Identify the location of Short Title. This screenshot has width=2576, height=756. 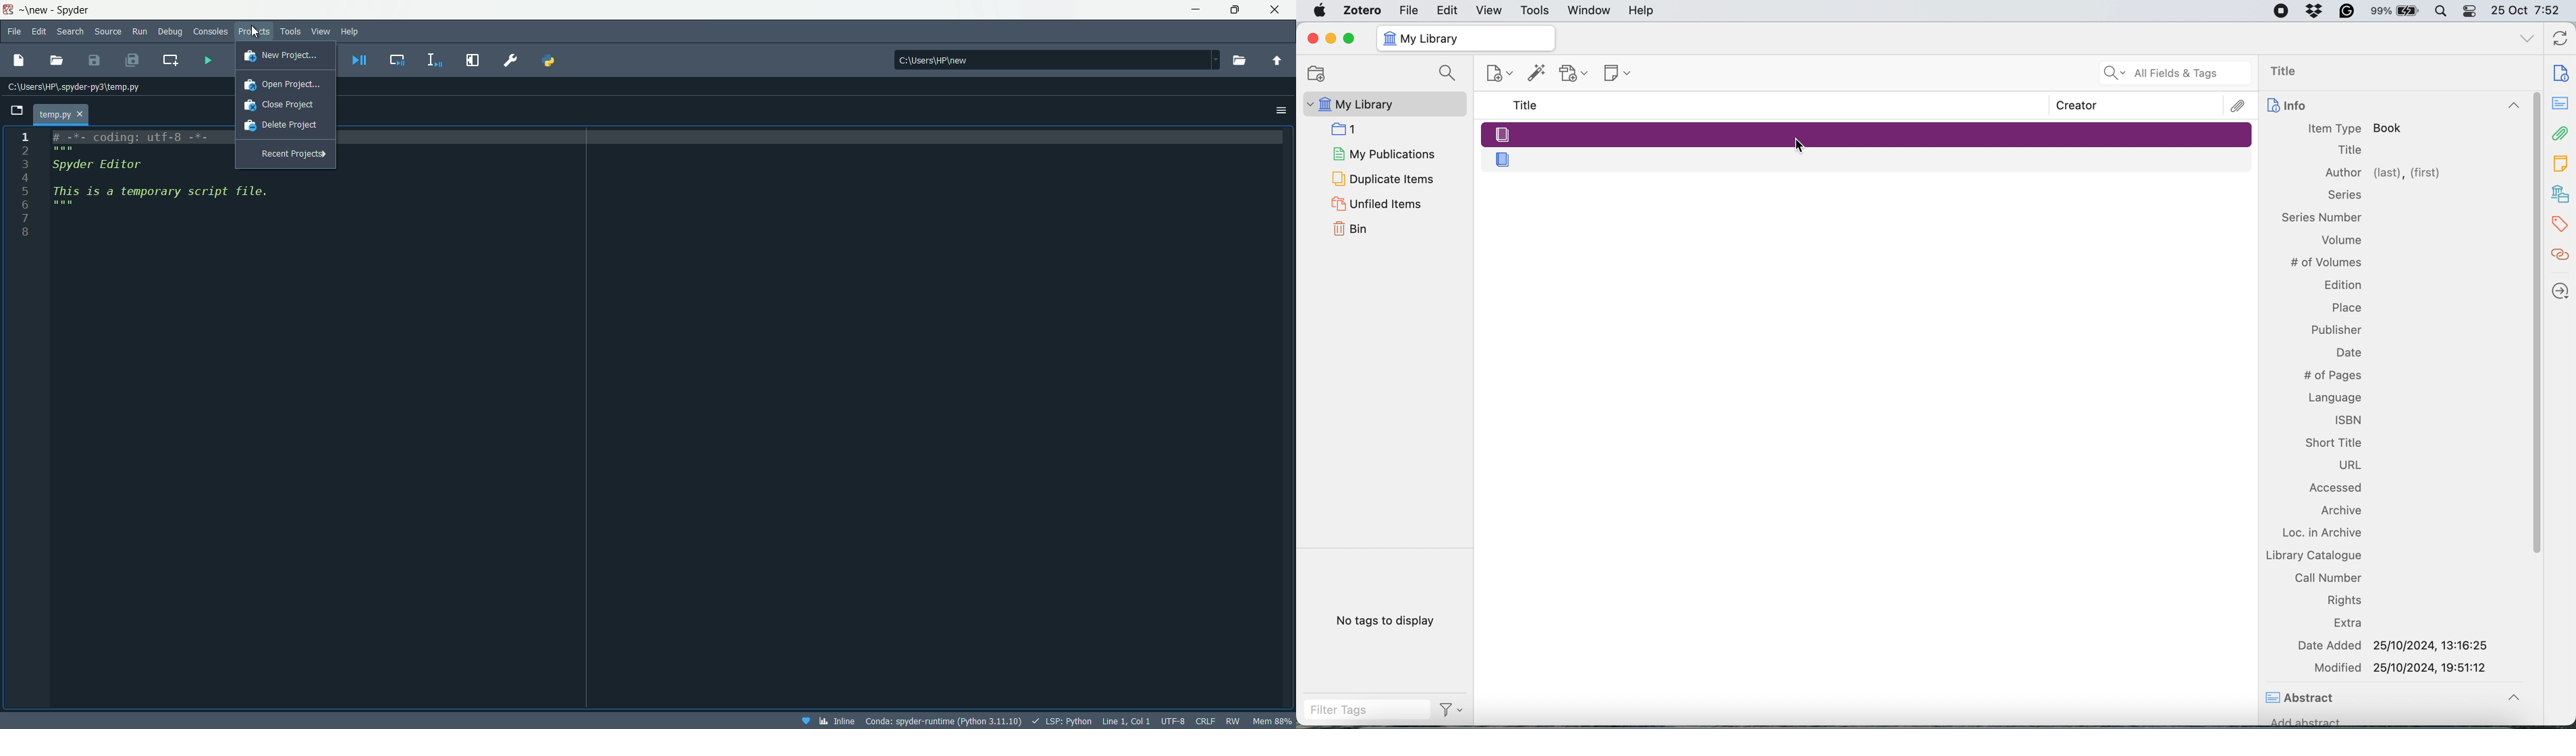
(2333, 441).